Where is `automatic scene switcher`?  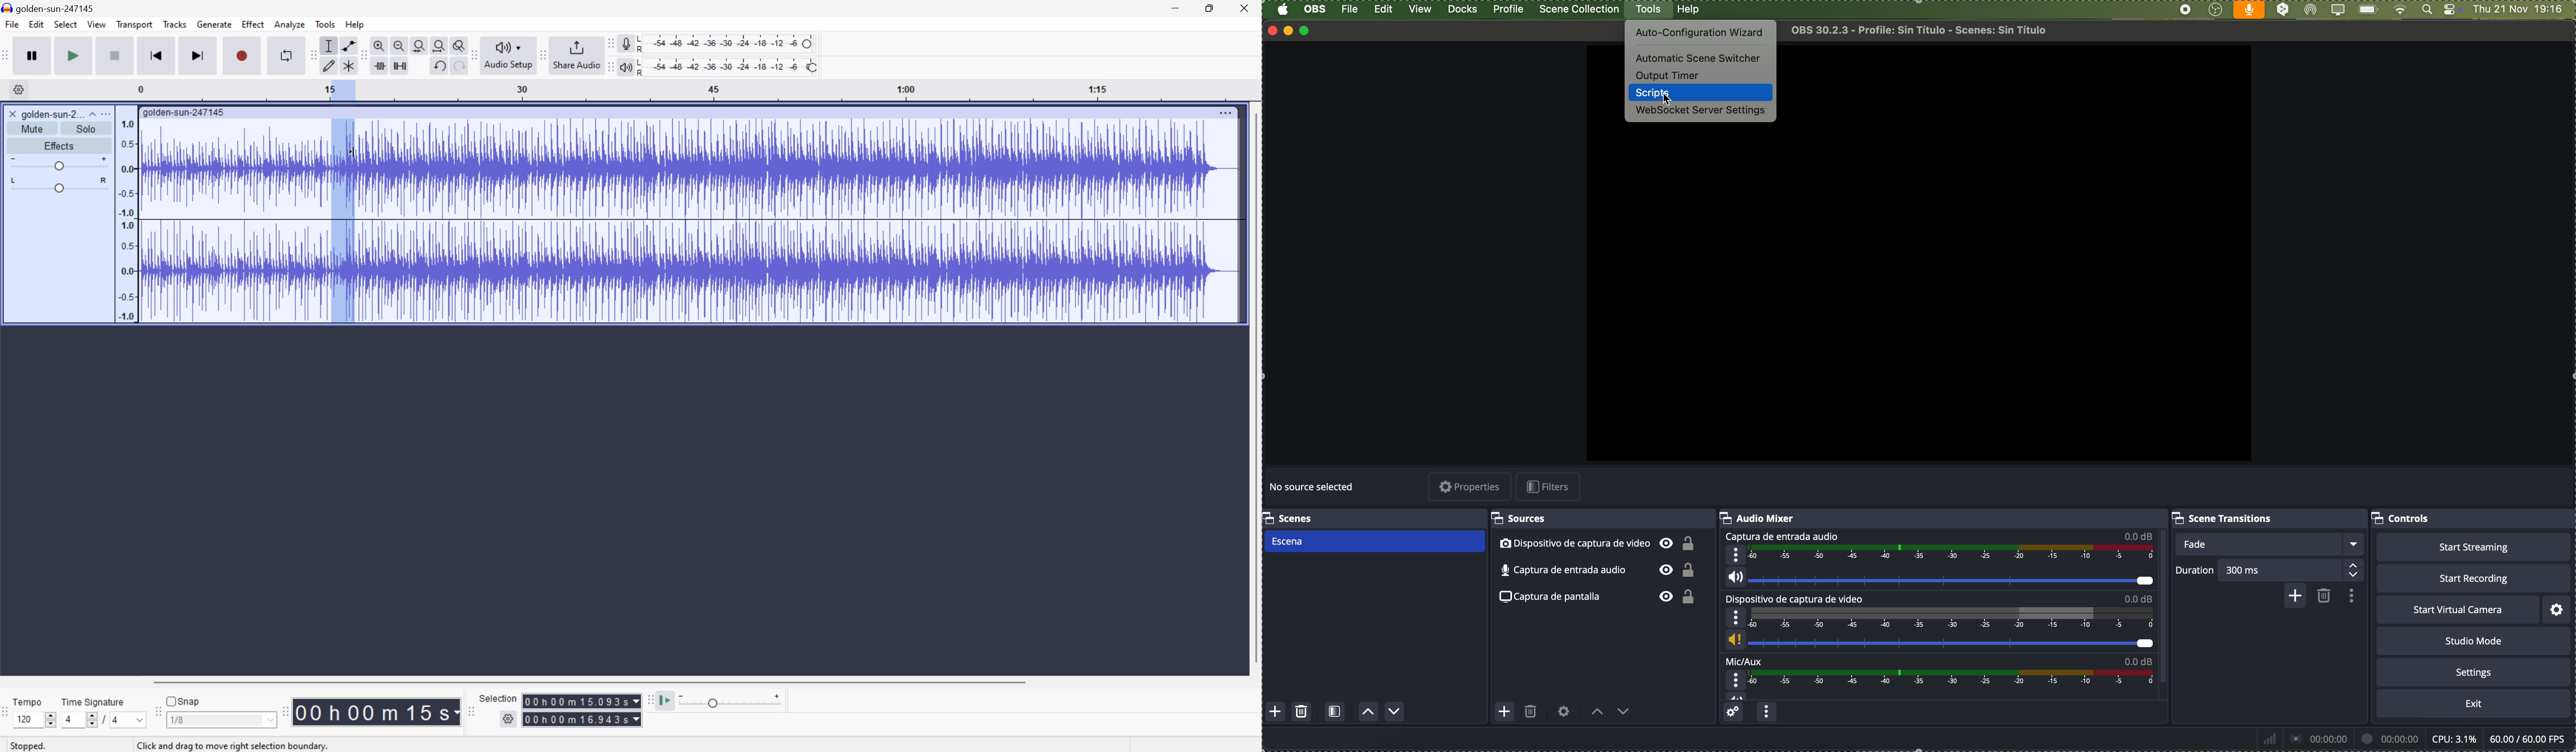 automatic scene switcher is located at coordinates (1697, 59).